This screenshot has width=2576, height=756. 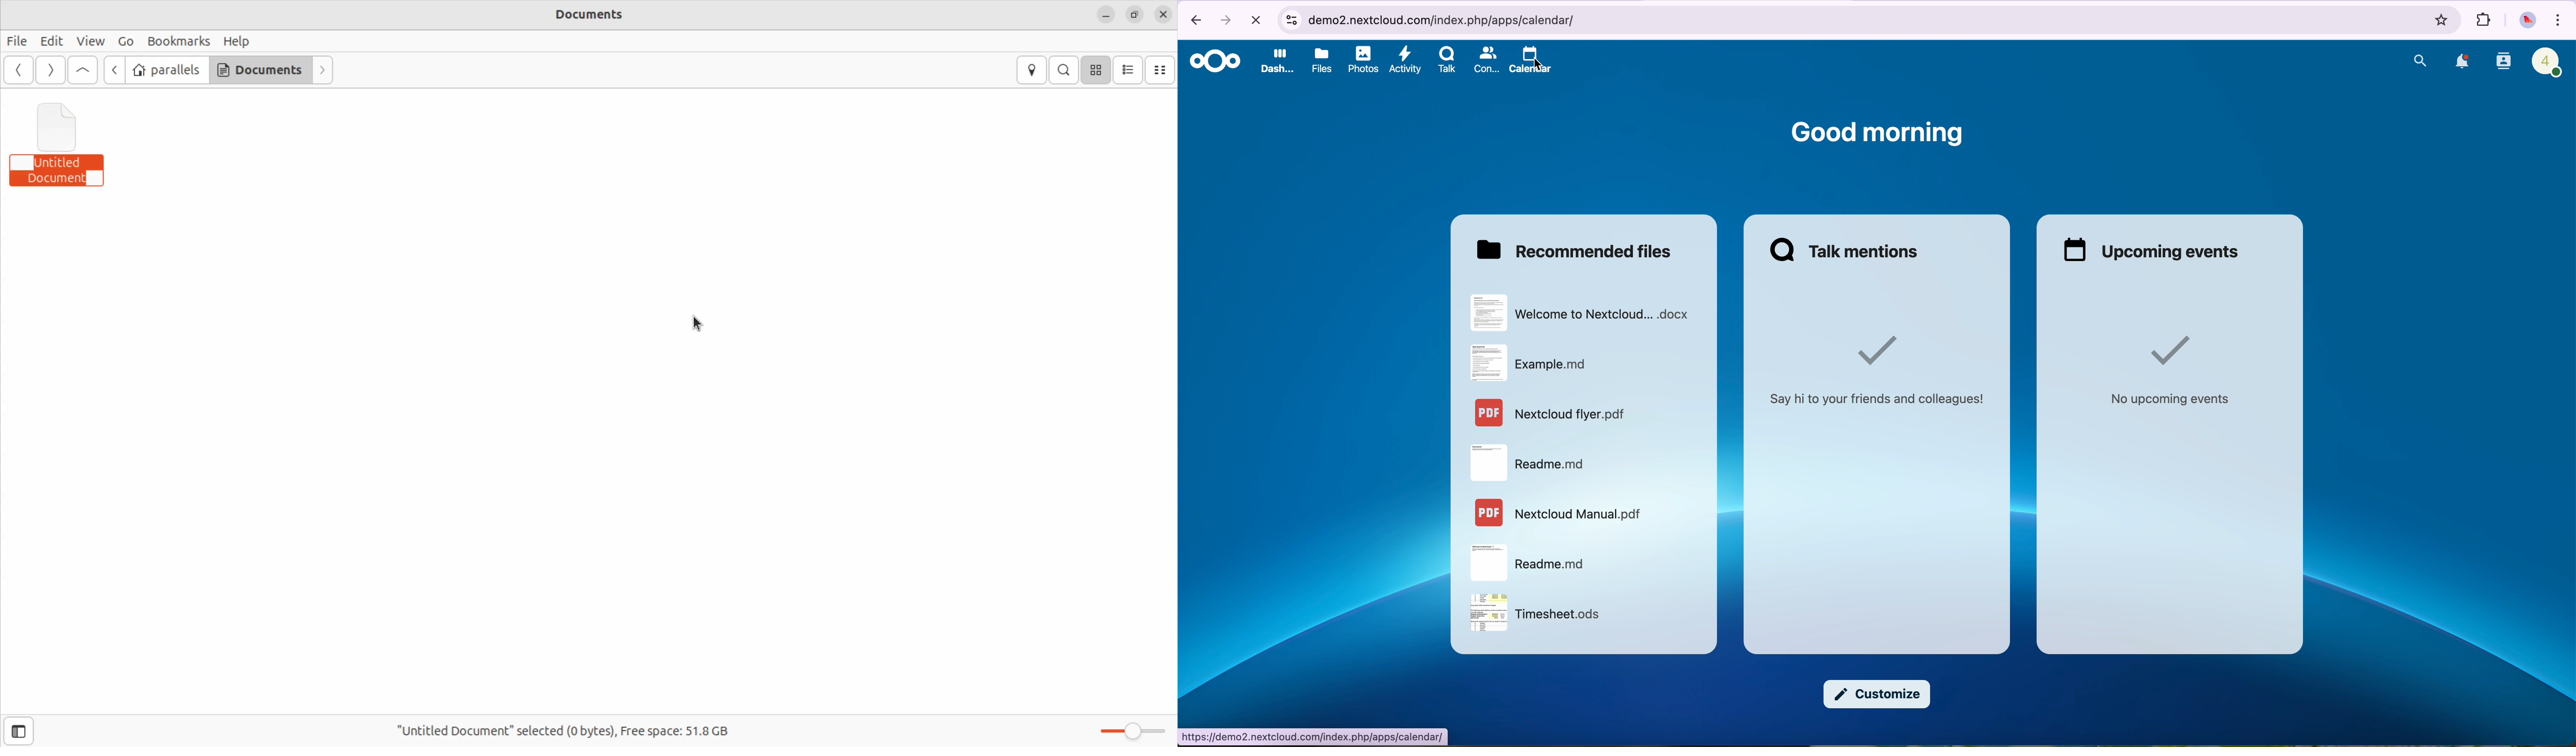 I want to click on Help, so click(x=237, y=40).